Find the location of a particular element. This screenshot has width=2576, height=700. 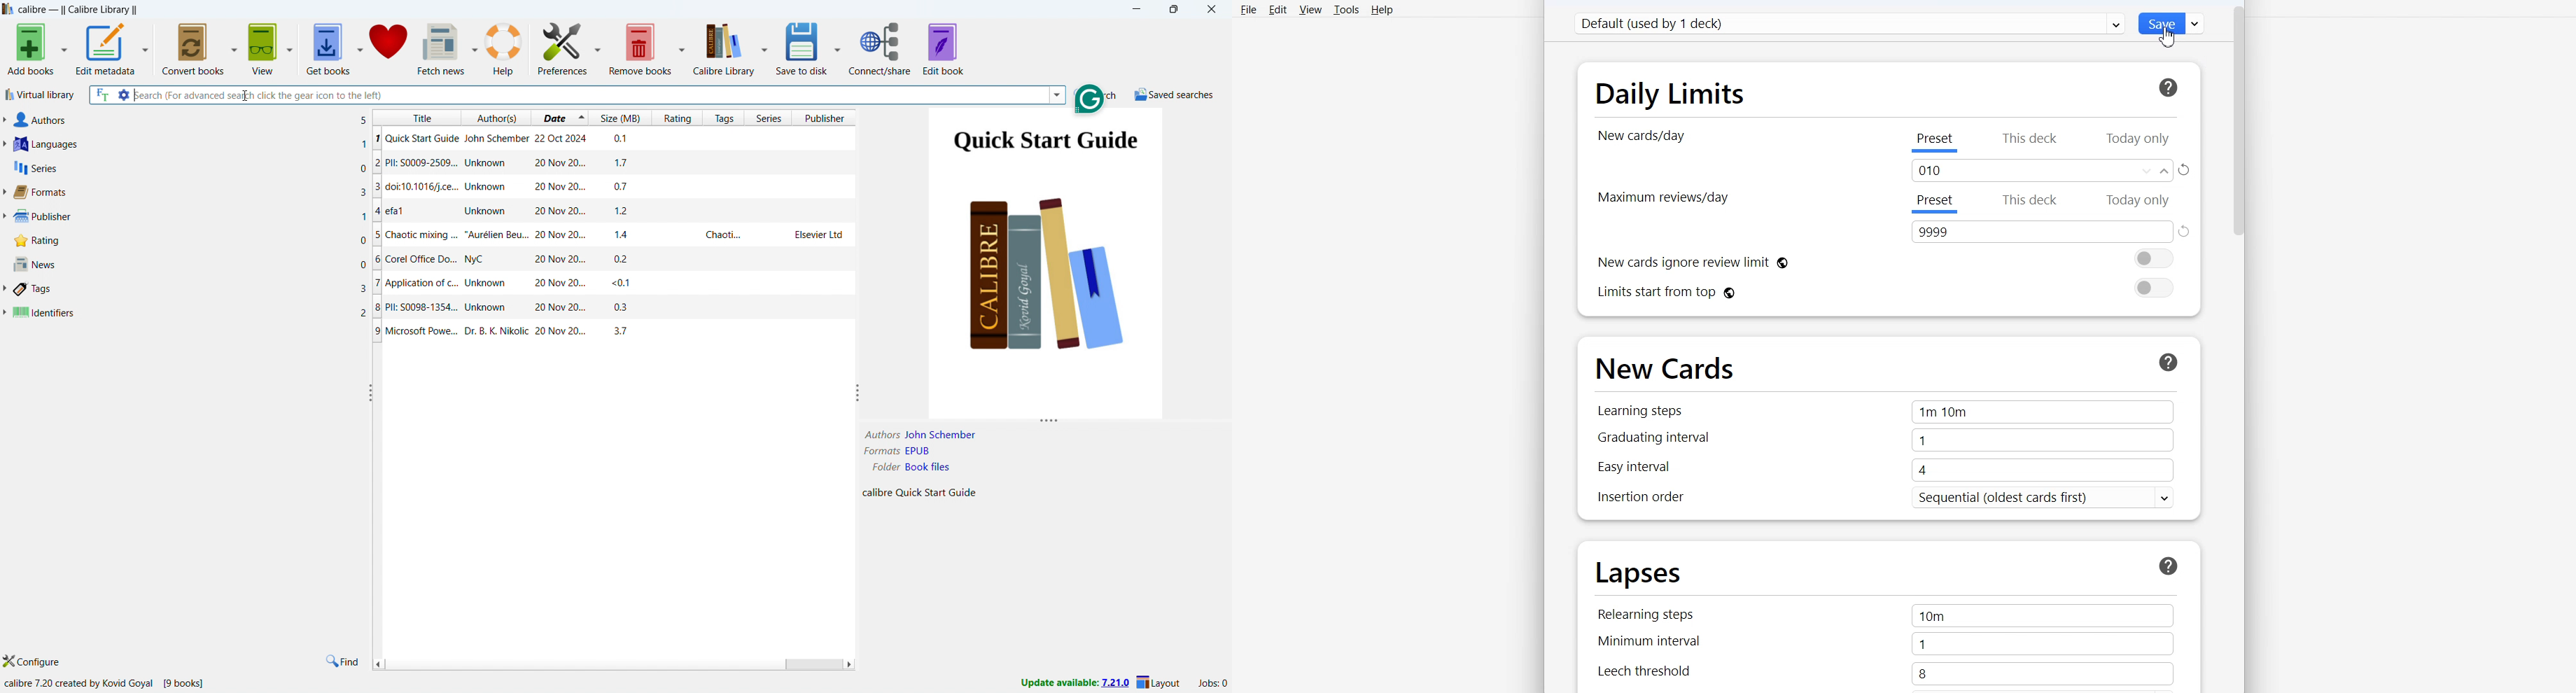

Vertical scroll bar is located at coordinates (2233, 346).